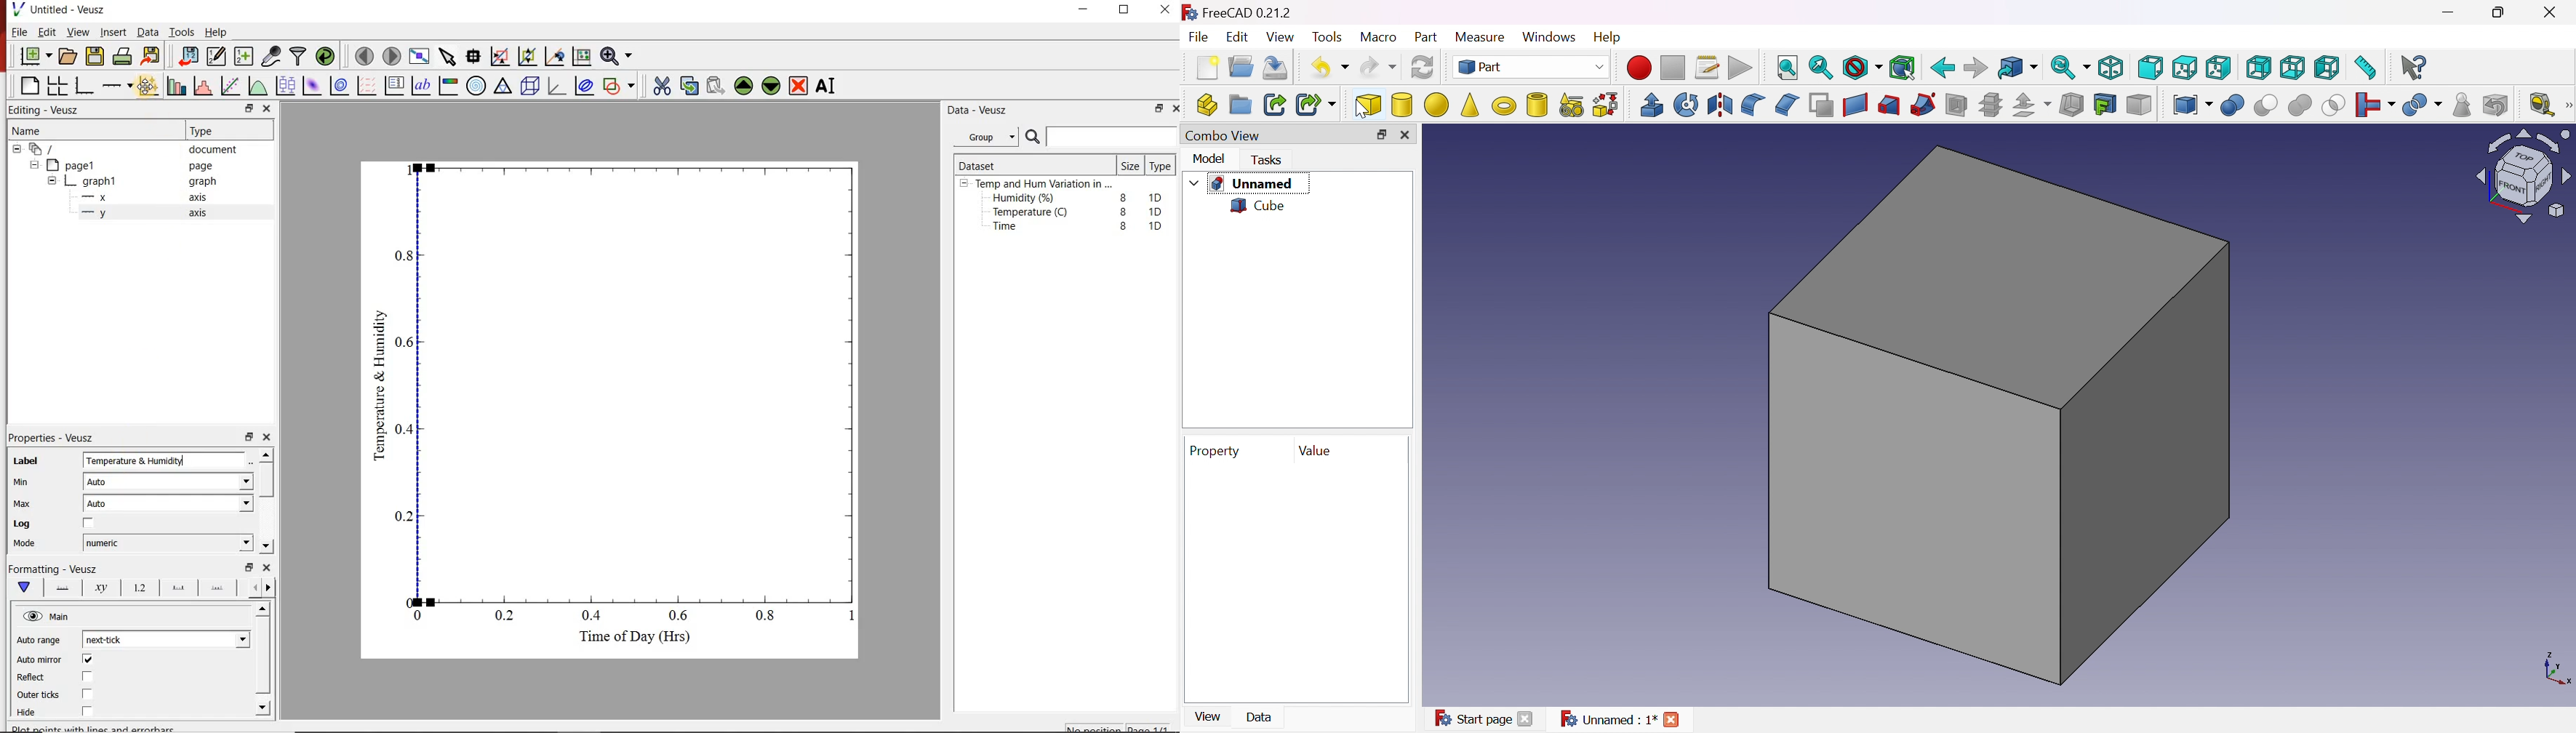 This screenshot has width=2576, height=756. What do you see at coordinates (31, 481) in the screenshot?
I see `Min` at bounding box center [31, 481].